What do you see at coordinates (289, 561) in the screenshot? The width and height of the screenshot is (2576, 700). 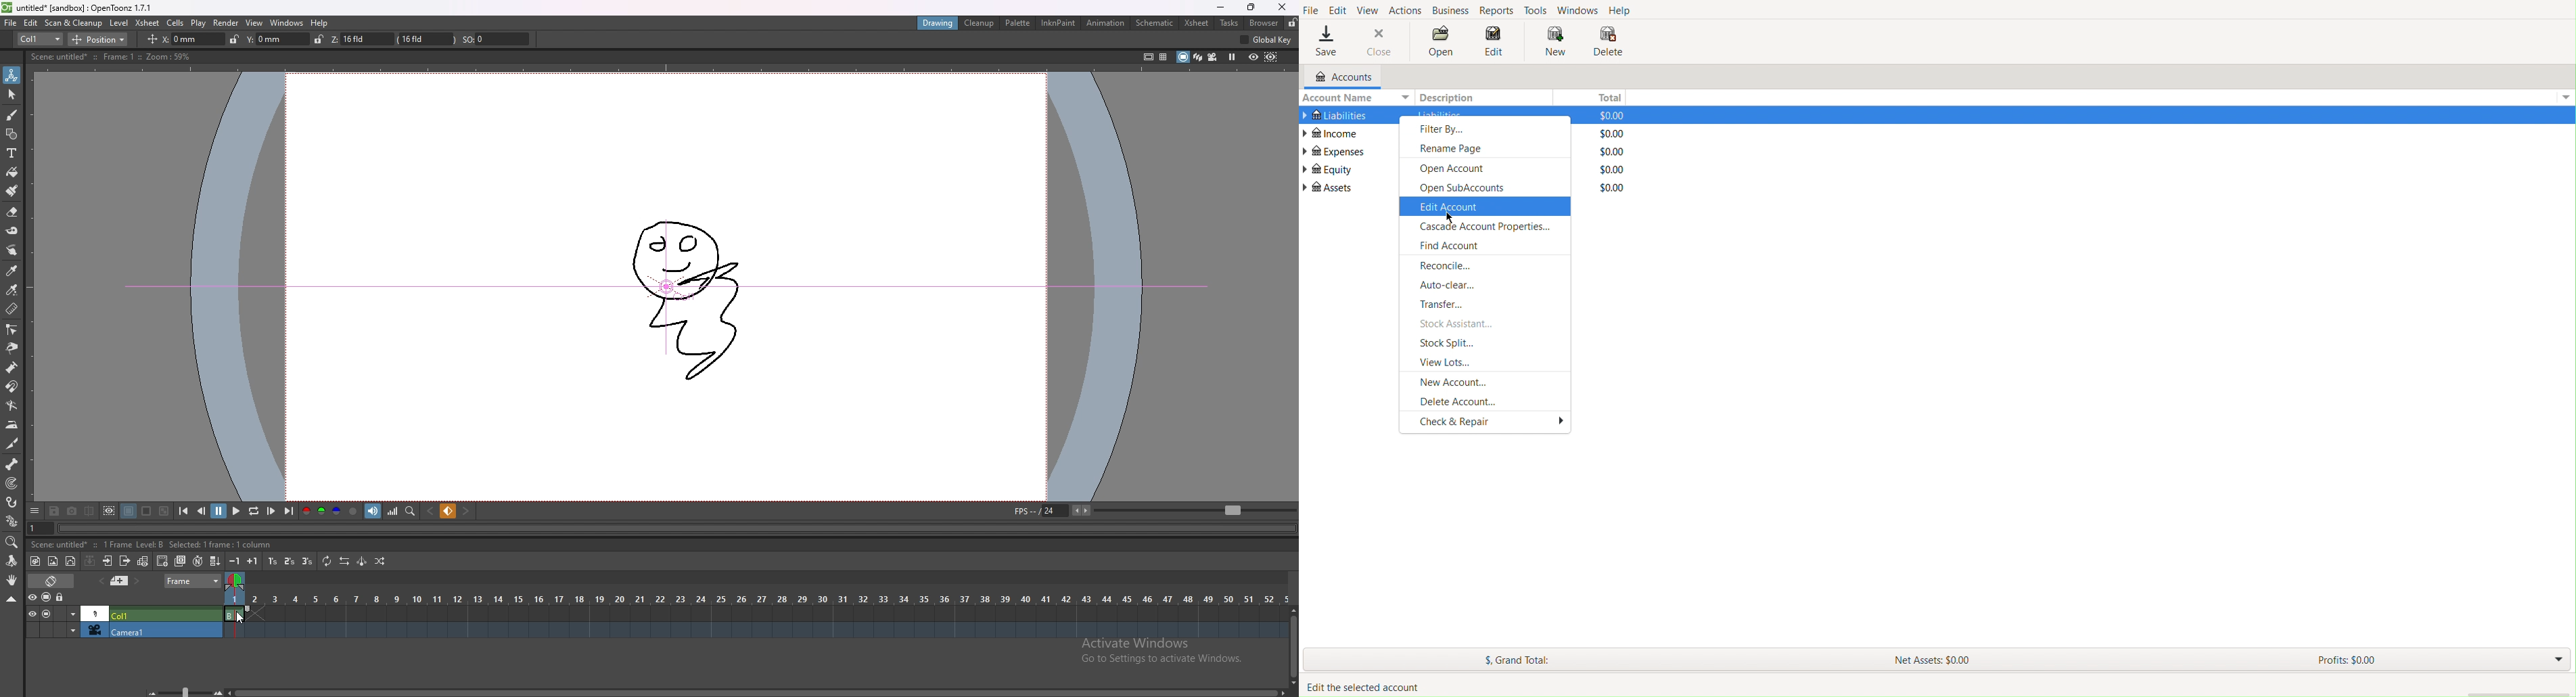 I see `reframe on 2s` at bounding box center [289, 561].